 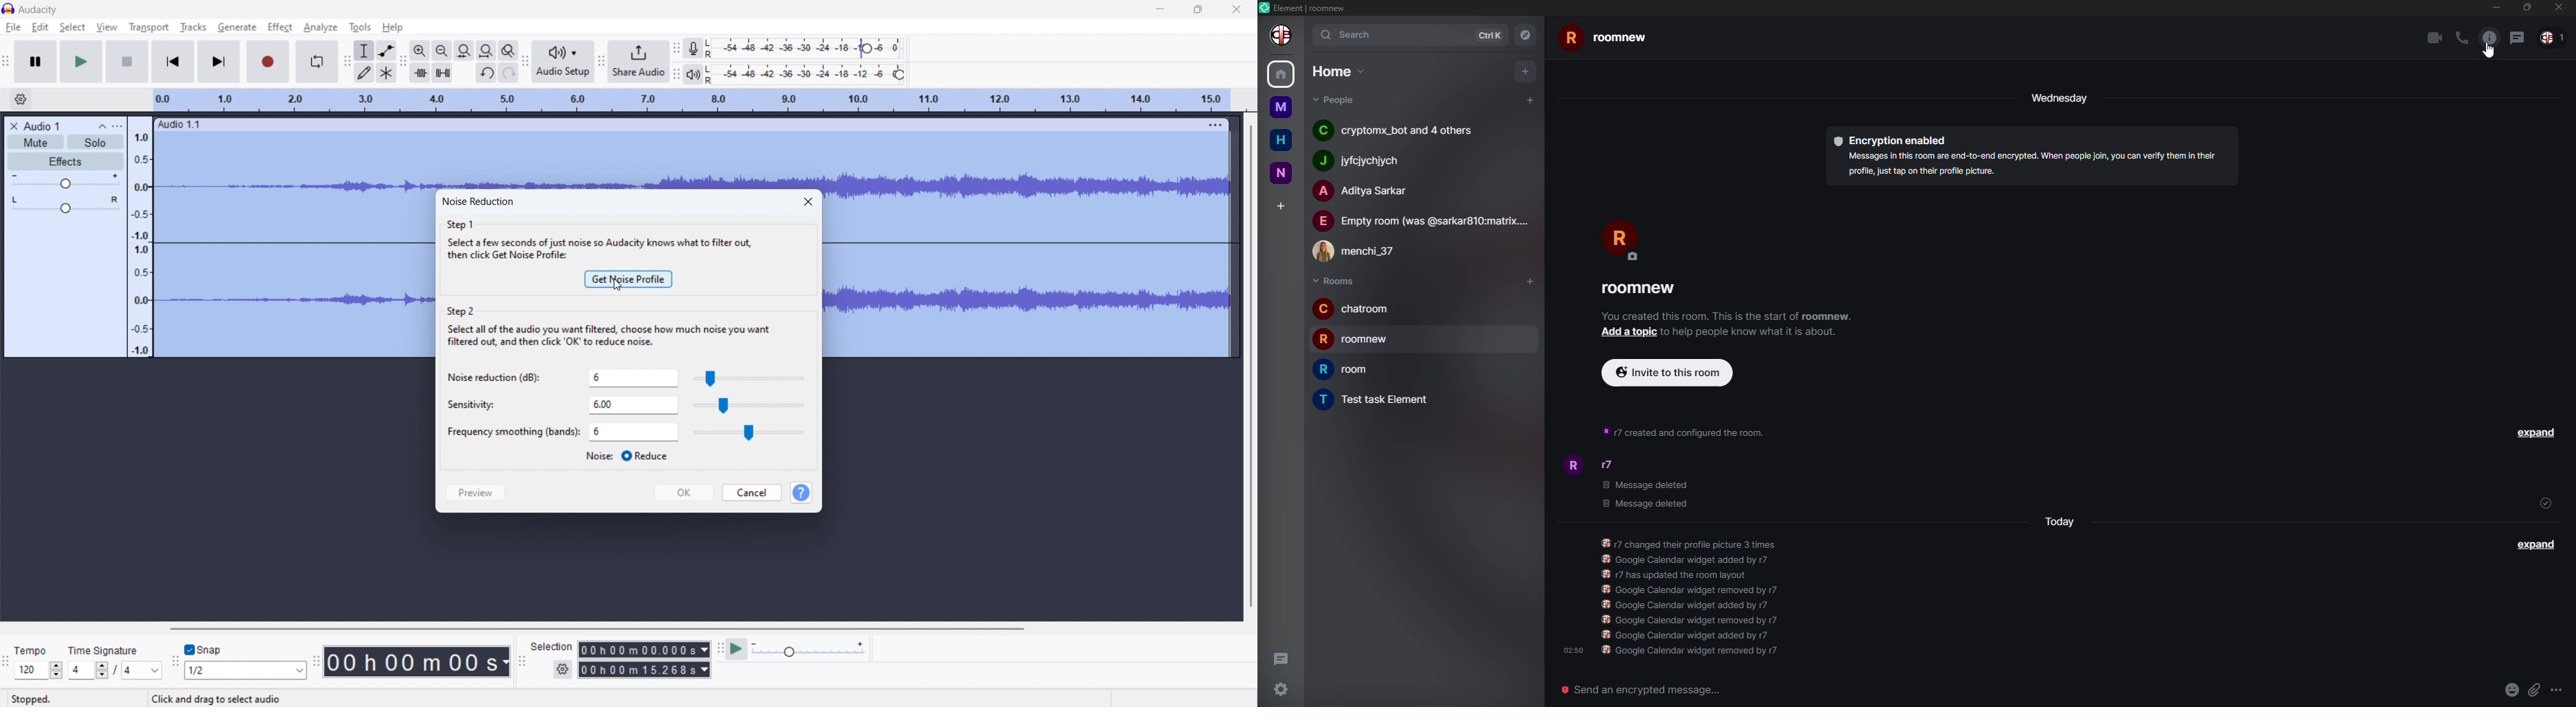 What do you see at coordinates (1377, 399) in the screenshot?
I see `room` at bounding box center [1377, 399].